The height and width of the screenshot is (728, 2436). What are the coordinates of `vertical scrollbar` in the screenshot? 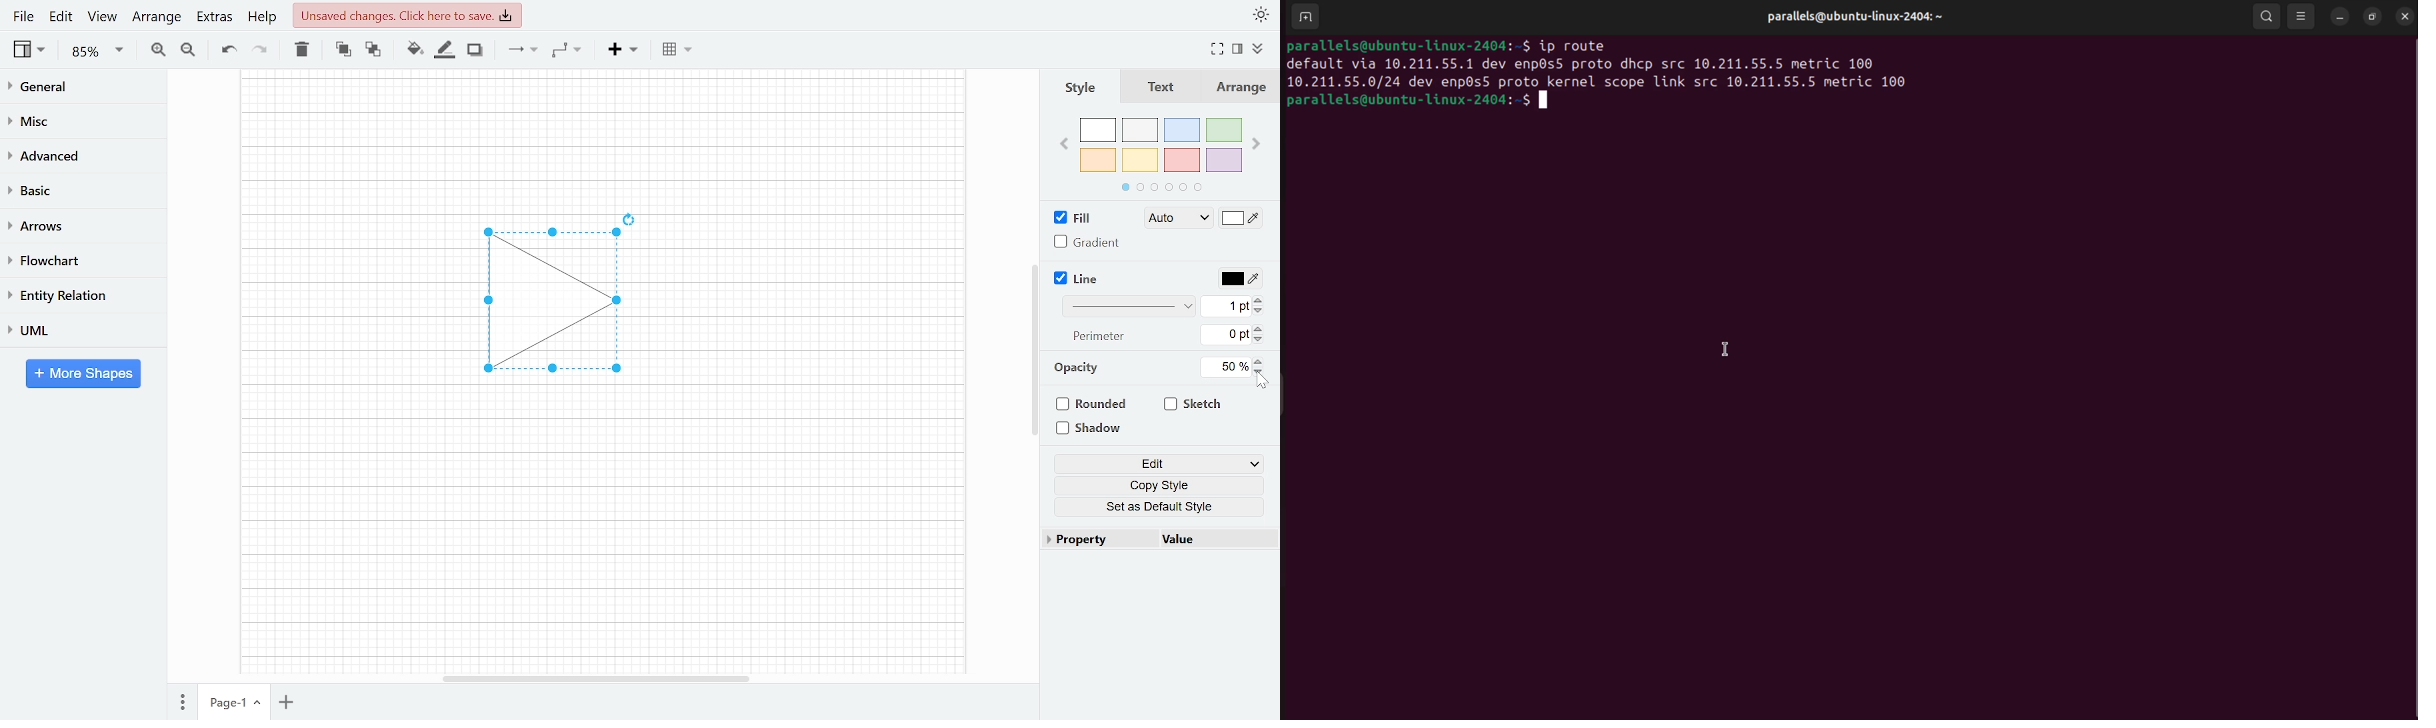 It's located at (1034, 350).